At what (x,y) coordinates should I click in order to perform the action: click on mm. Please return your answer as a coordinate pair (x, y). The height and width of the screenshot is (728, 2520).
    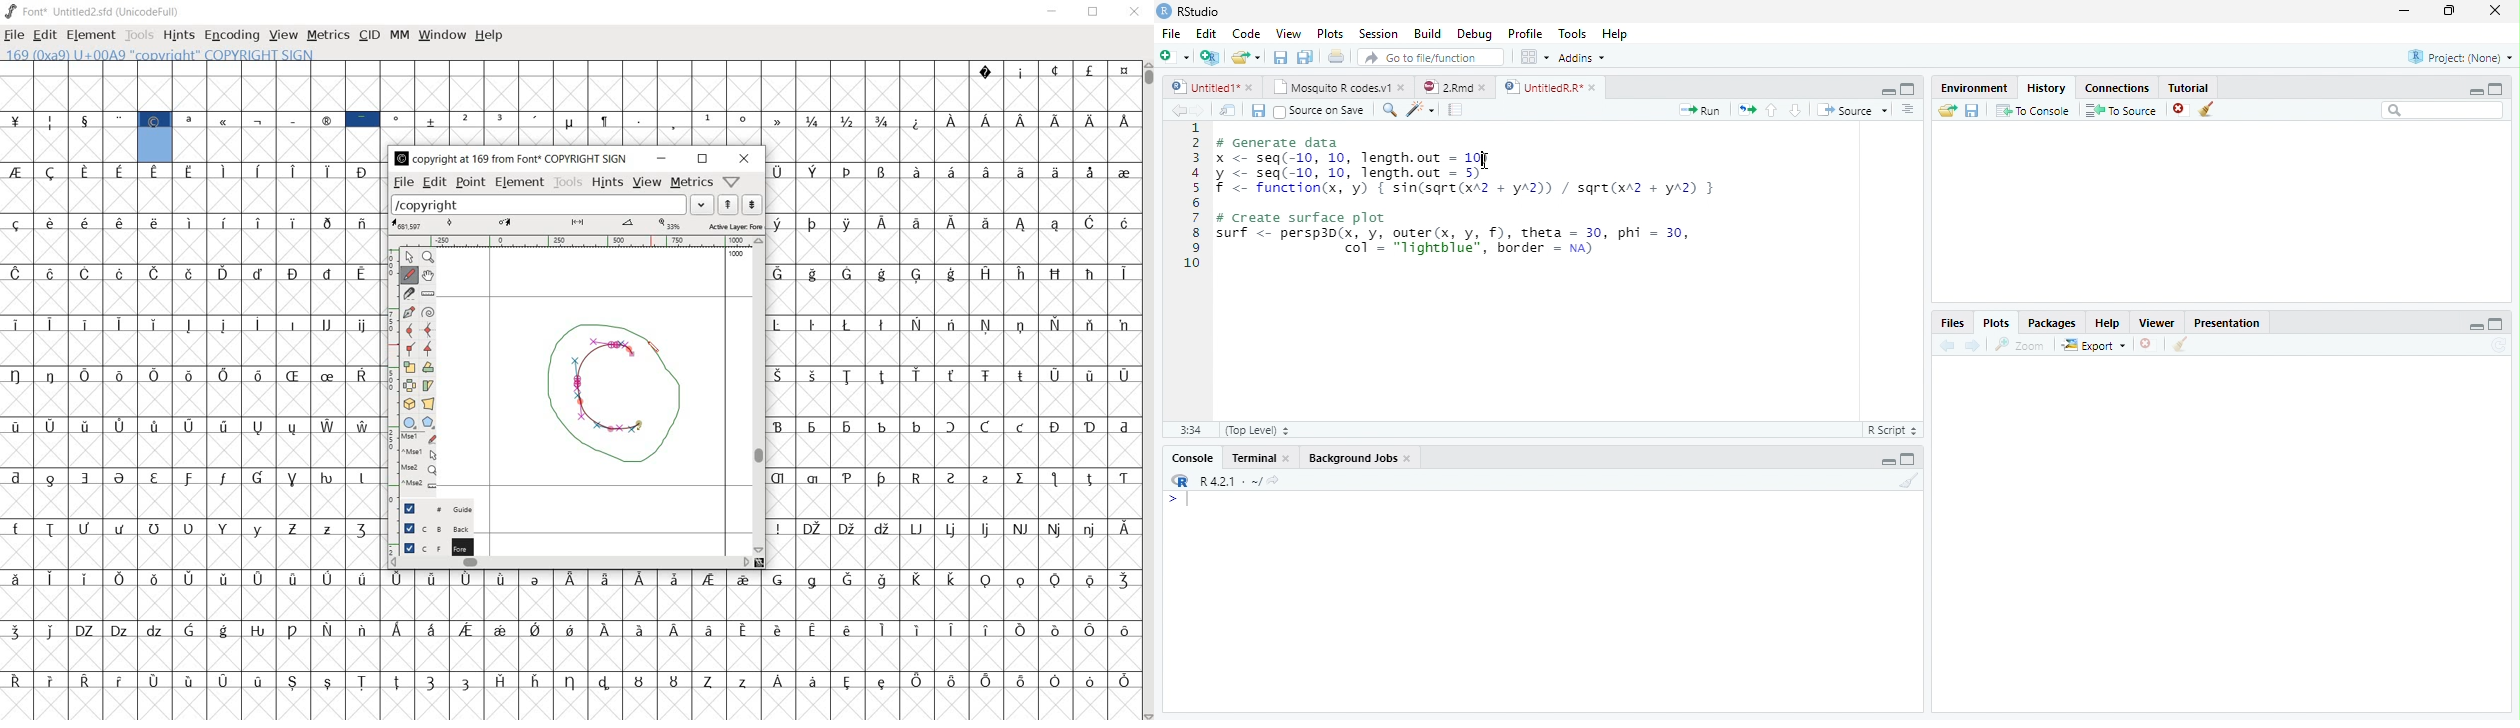
    Looking at the image, I should click on (398, 33).